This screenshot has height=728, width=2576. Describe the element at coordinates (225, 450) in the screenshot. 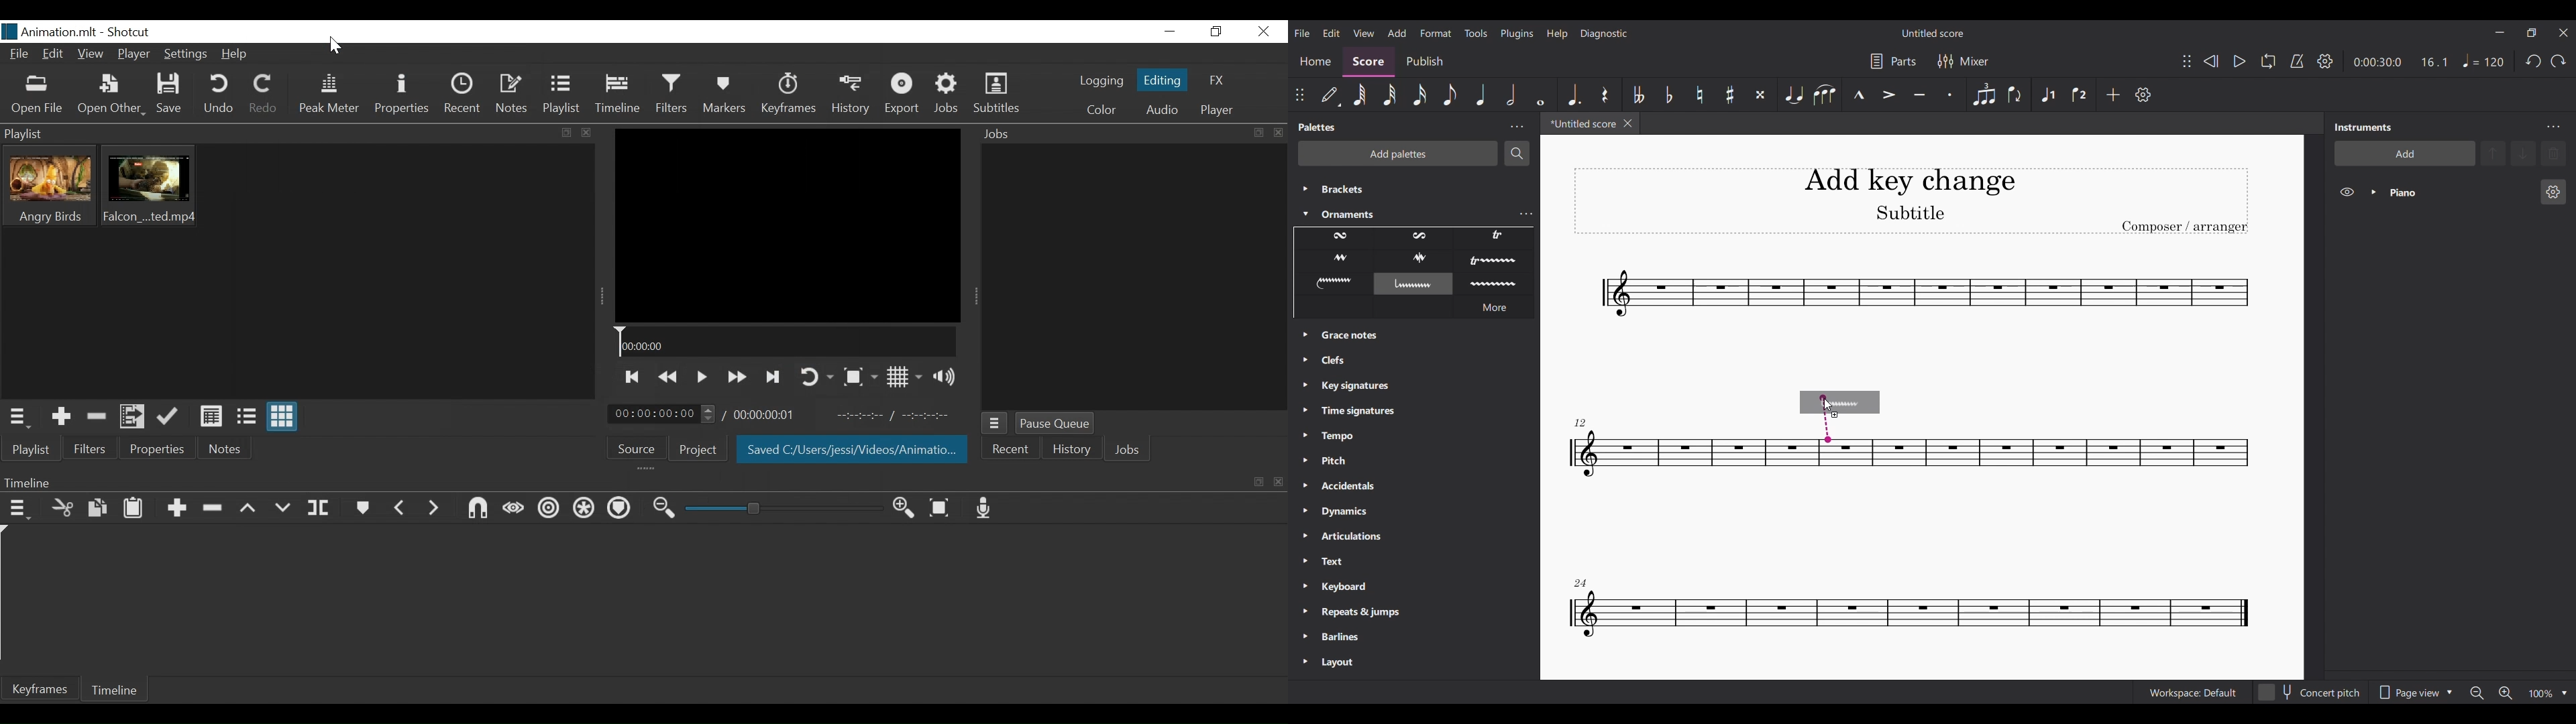

I see `Notes` at that location.